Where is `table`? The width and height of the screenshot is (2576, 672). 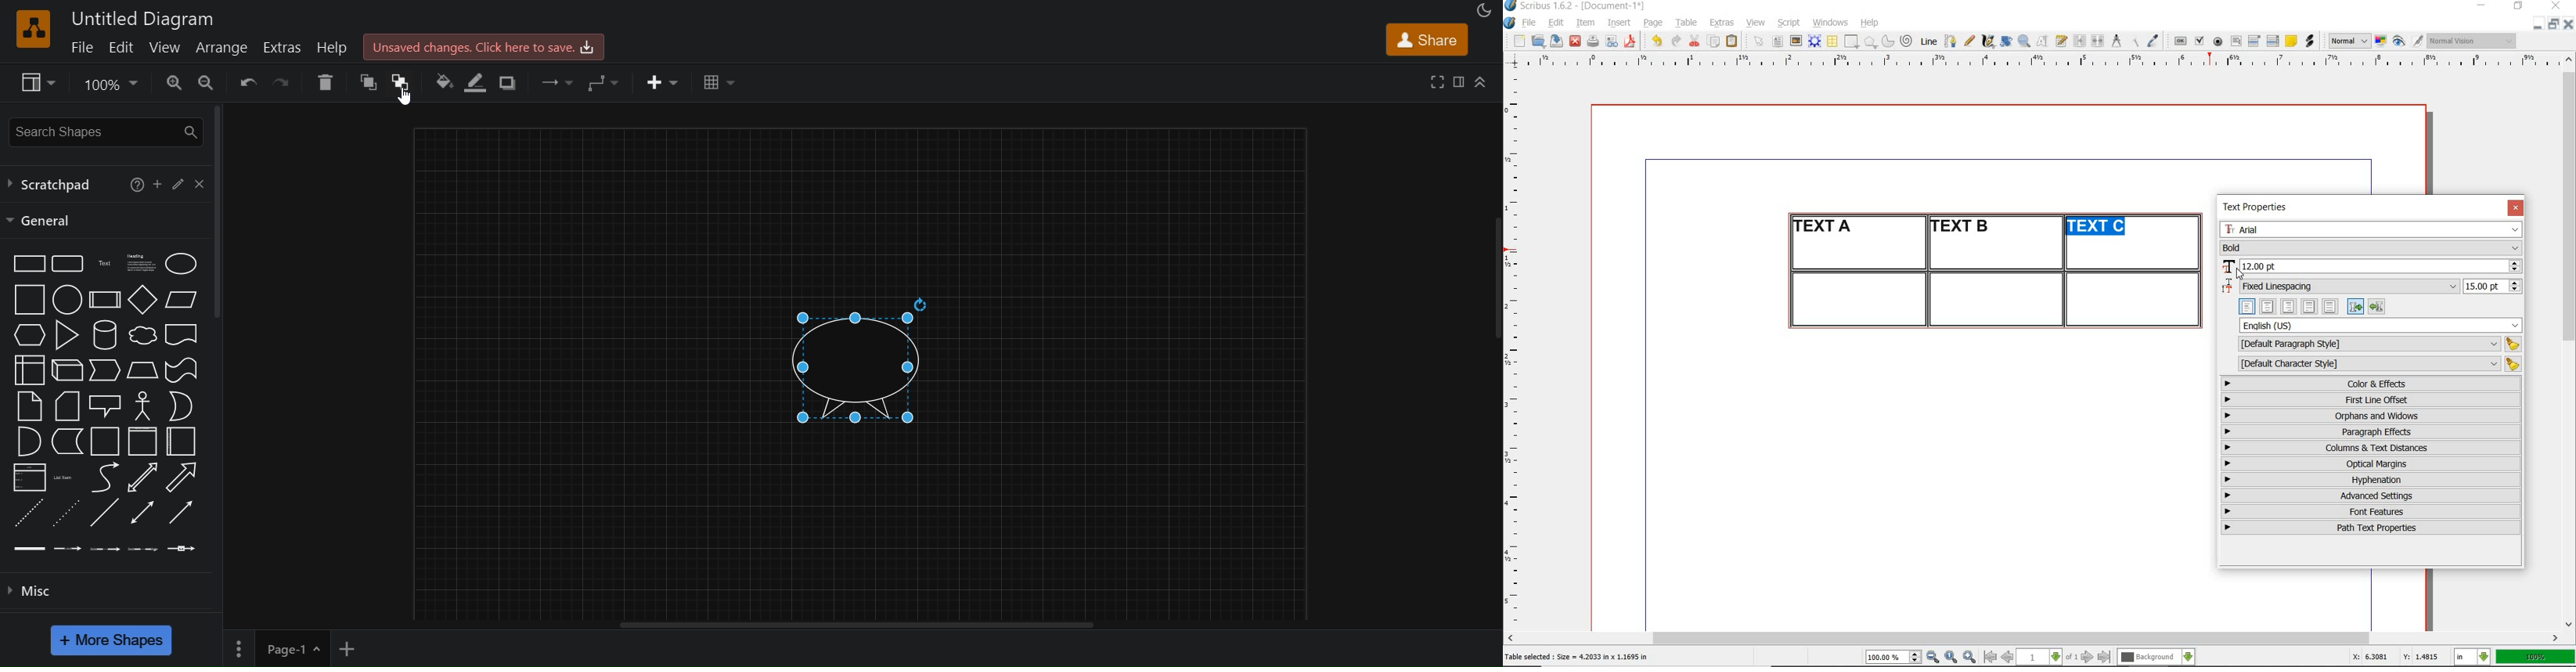
table is located at coordinates (1687, 23).